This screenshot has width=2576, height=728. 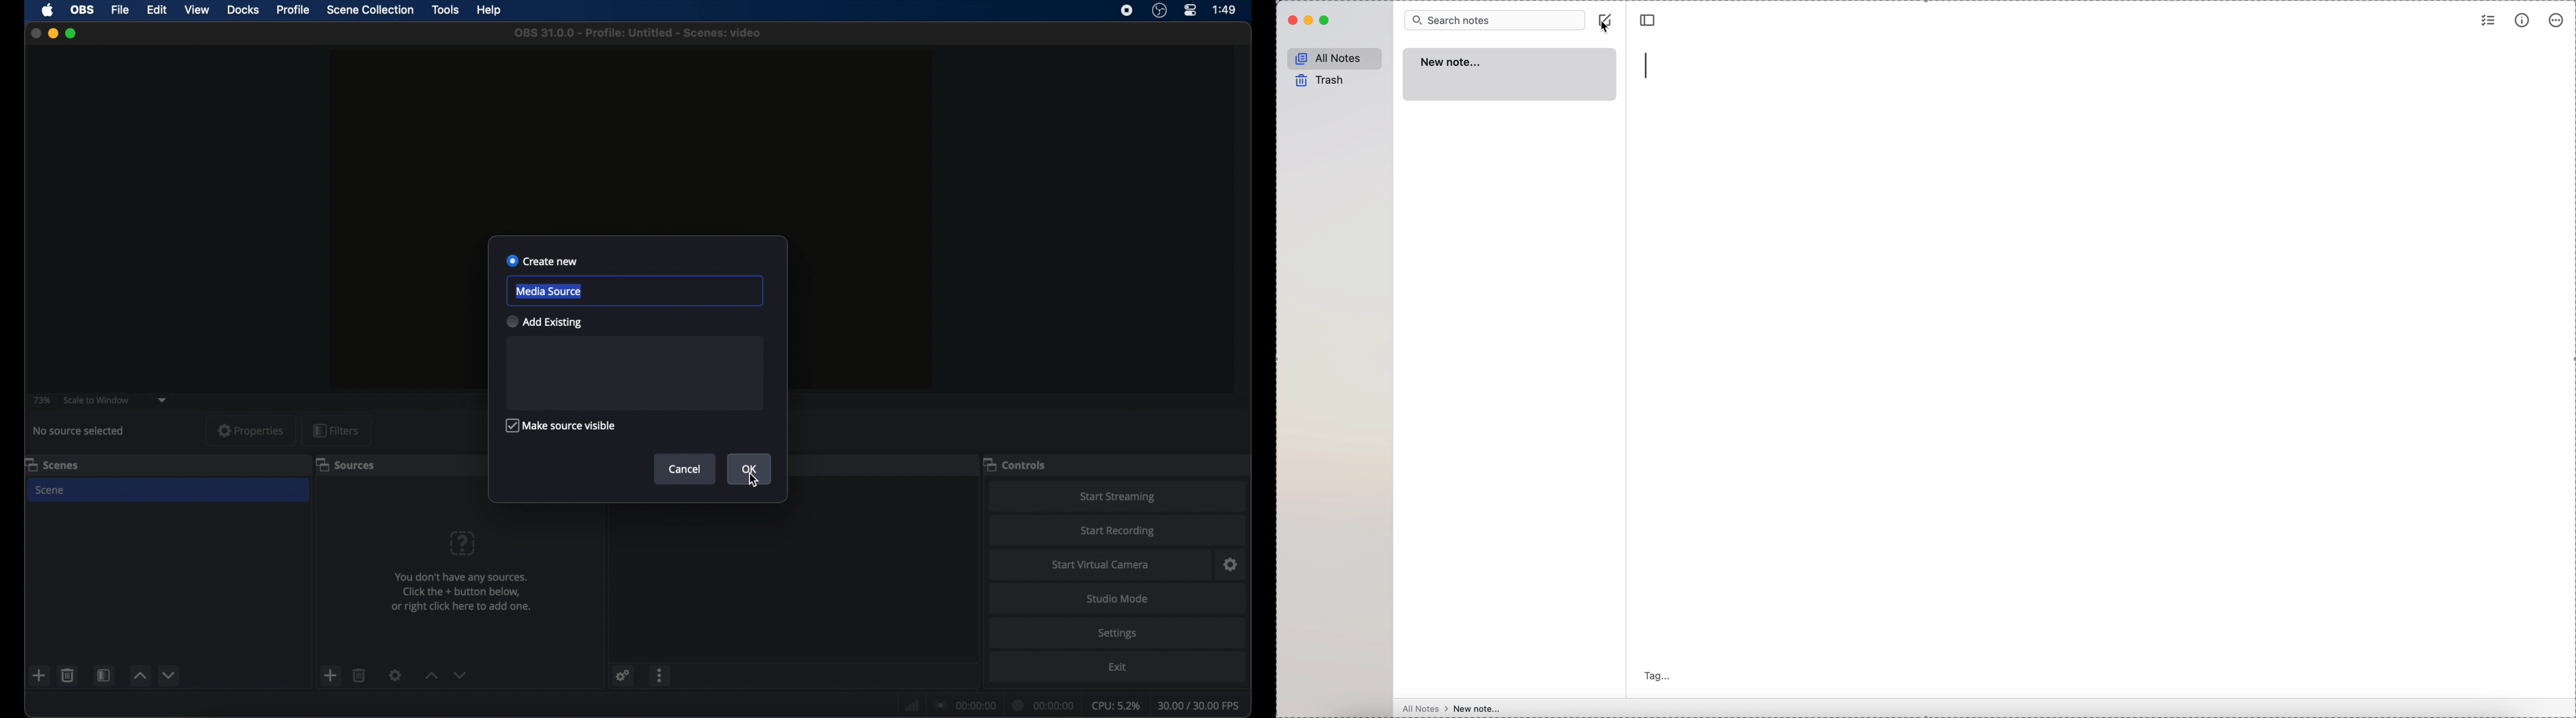 I want to click on add, so click(x=40, y=675).